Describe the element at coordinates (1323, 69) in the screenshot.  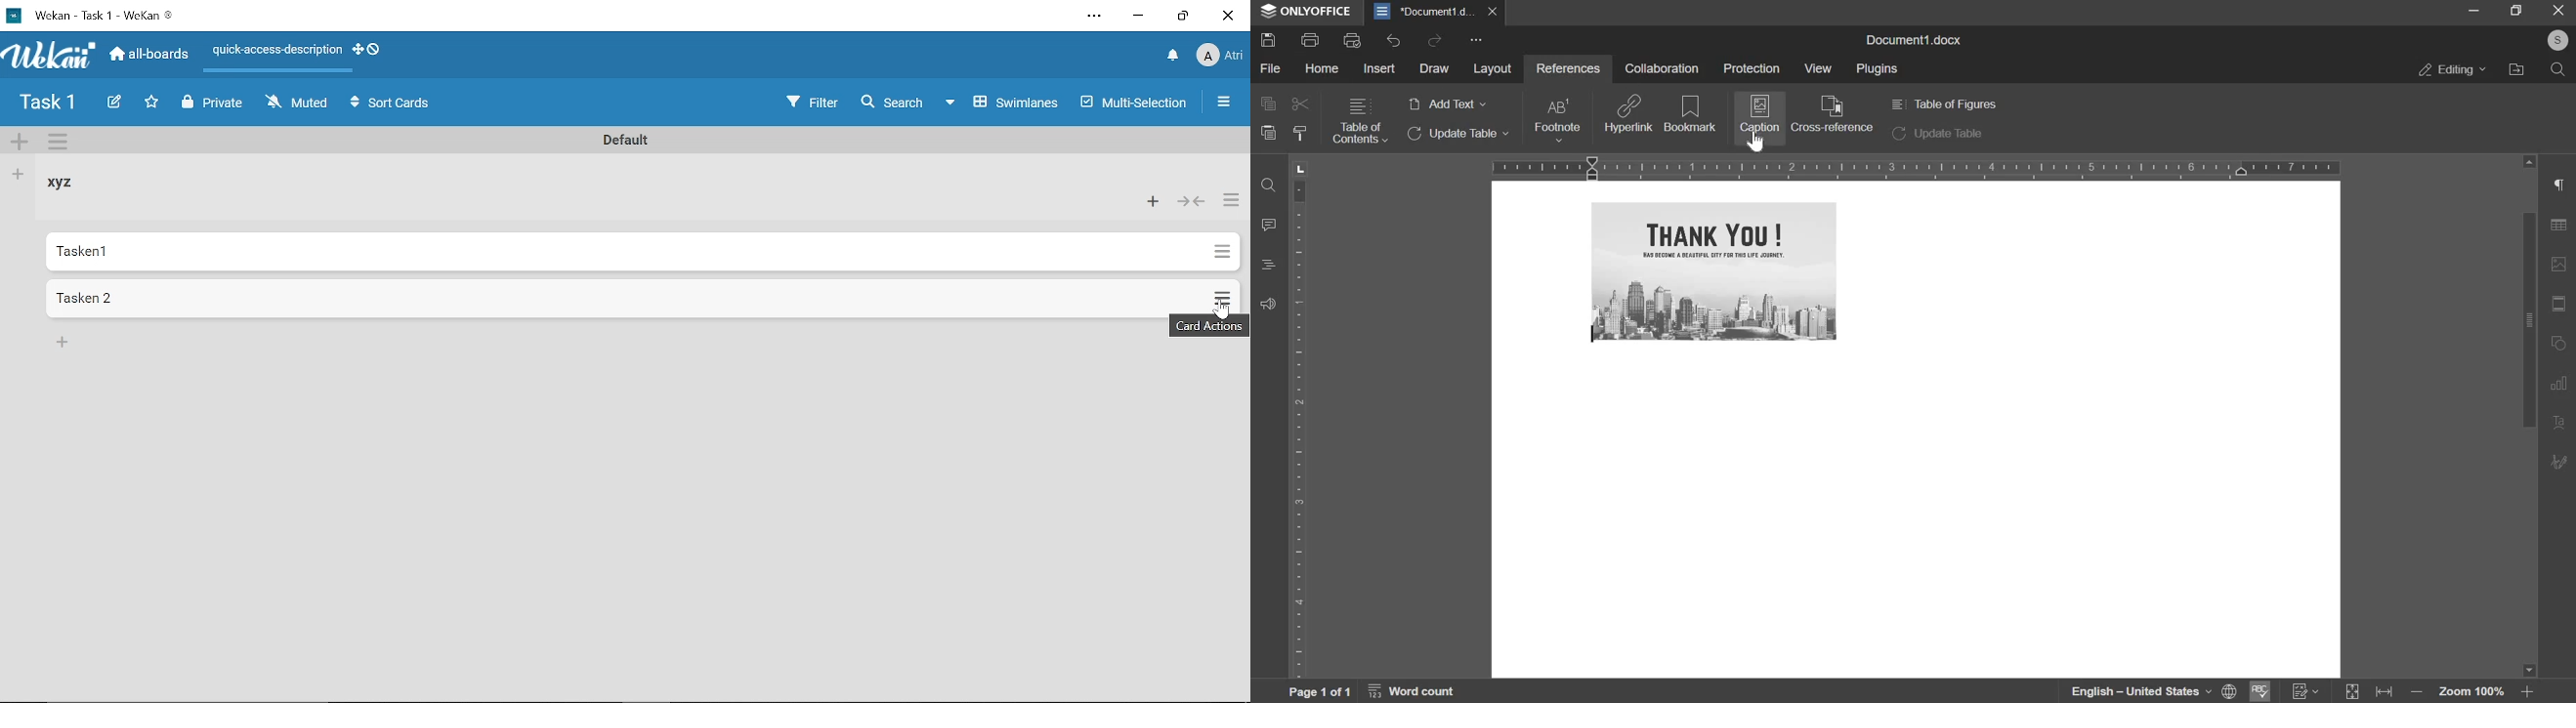
I see `home` at that location.